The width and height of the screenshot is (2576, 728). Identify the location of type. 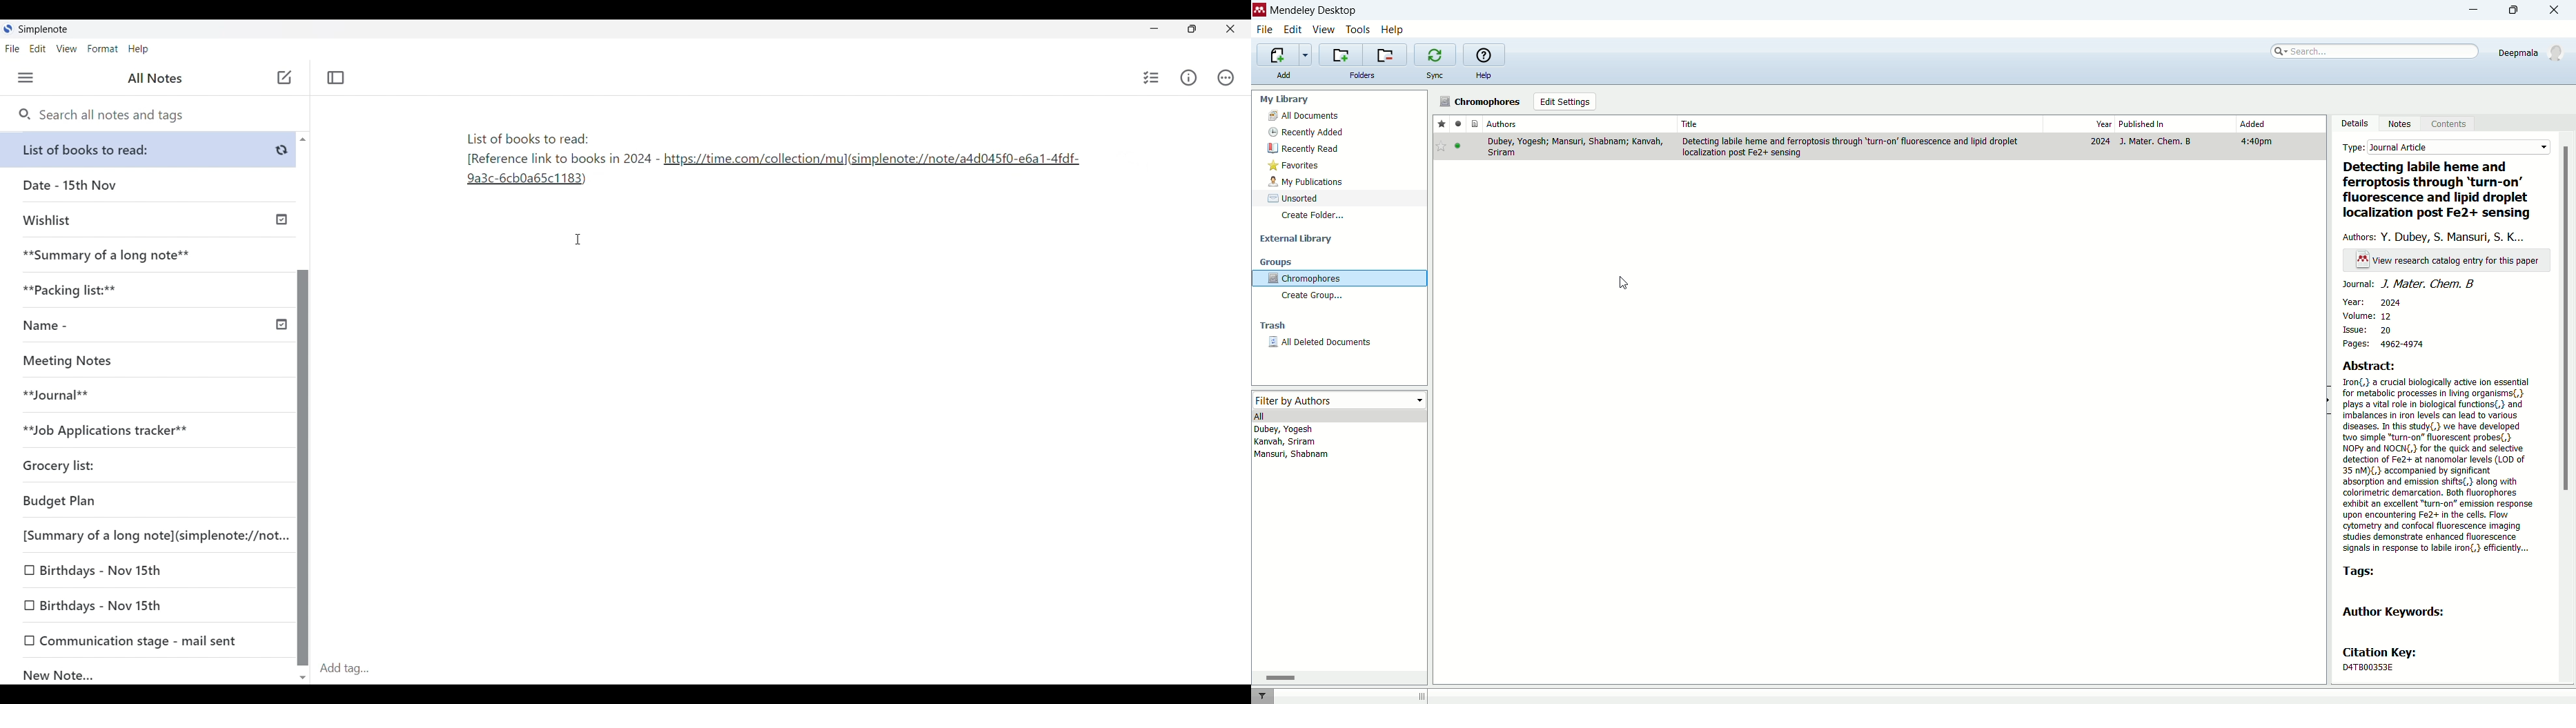
(2447, 148).